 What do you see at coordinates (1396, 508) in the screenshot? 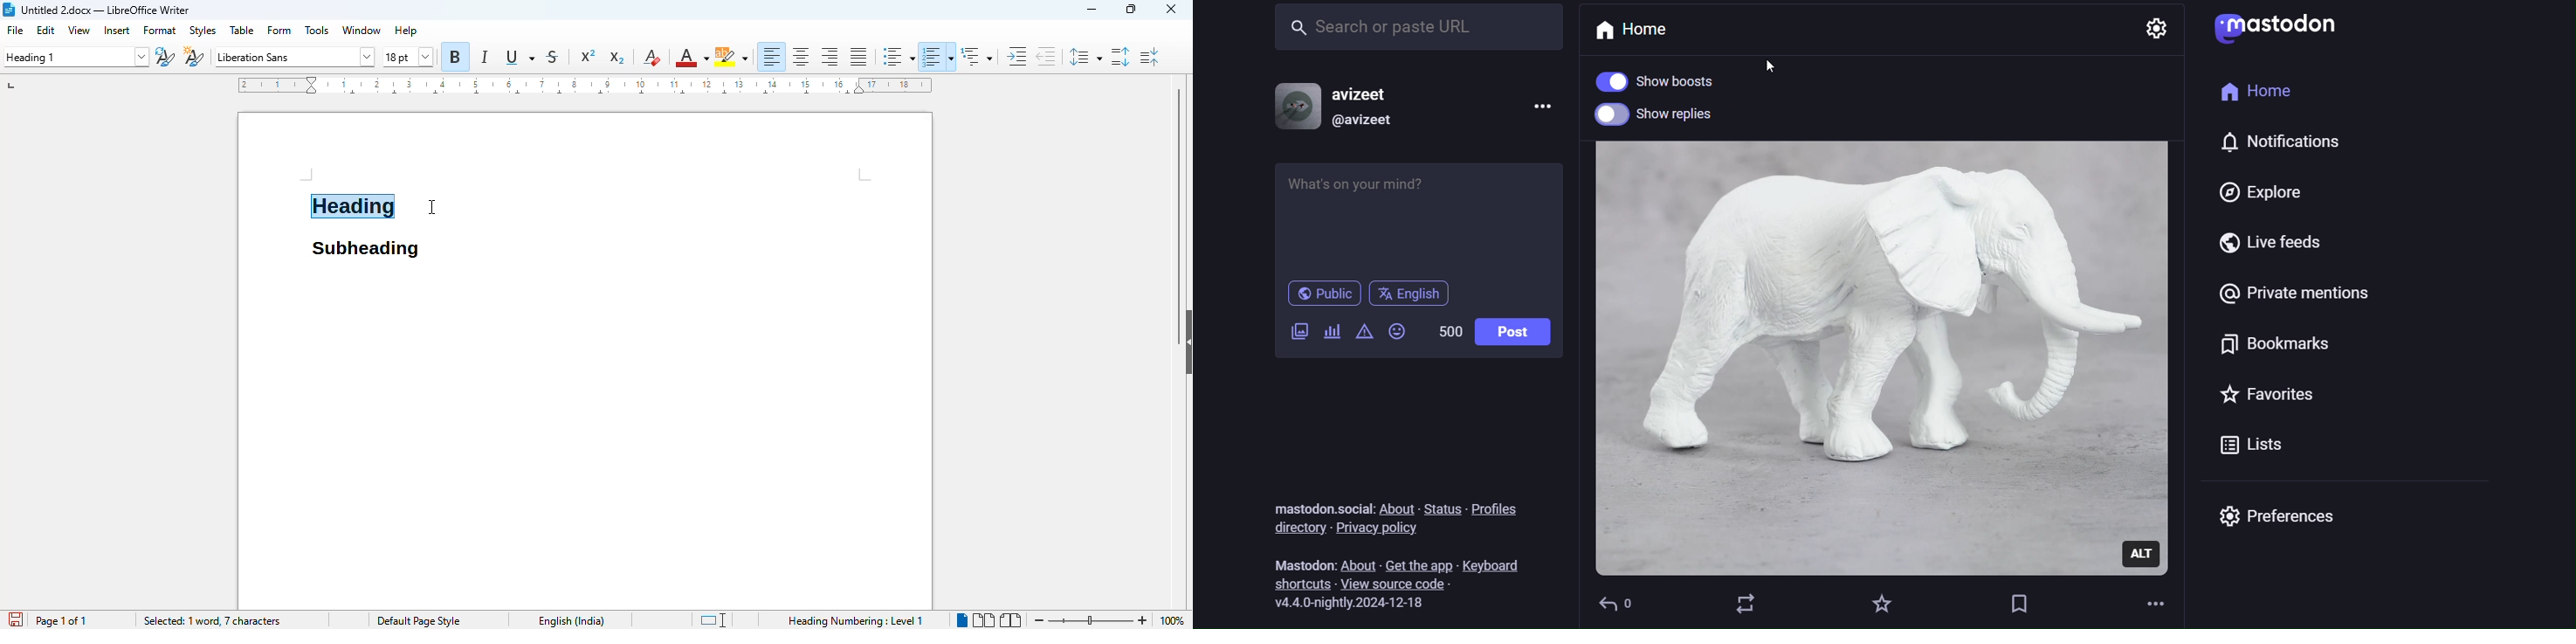
I see `about` at bounding box center [1396, 508].